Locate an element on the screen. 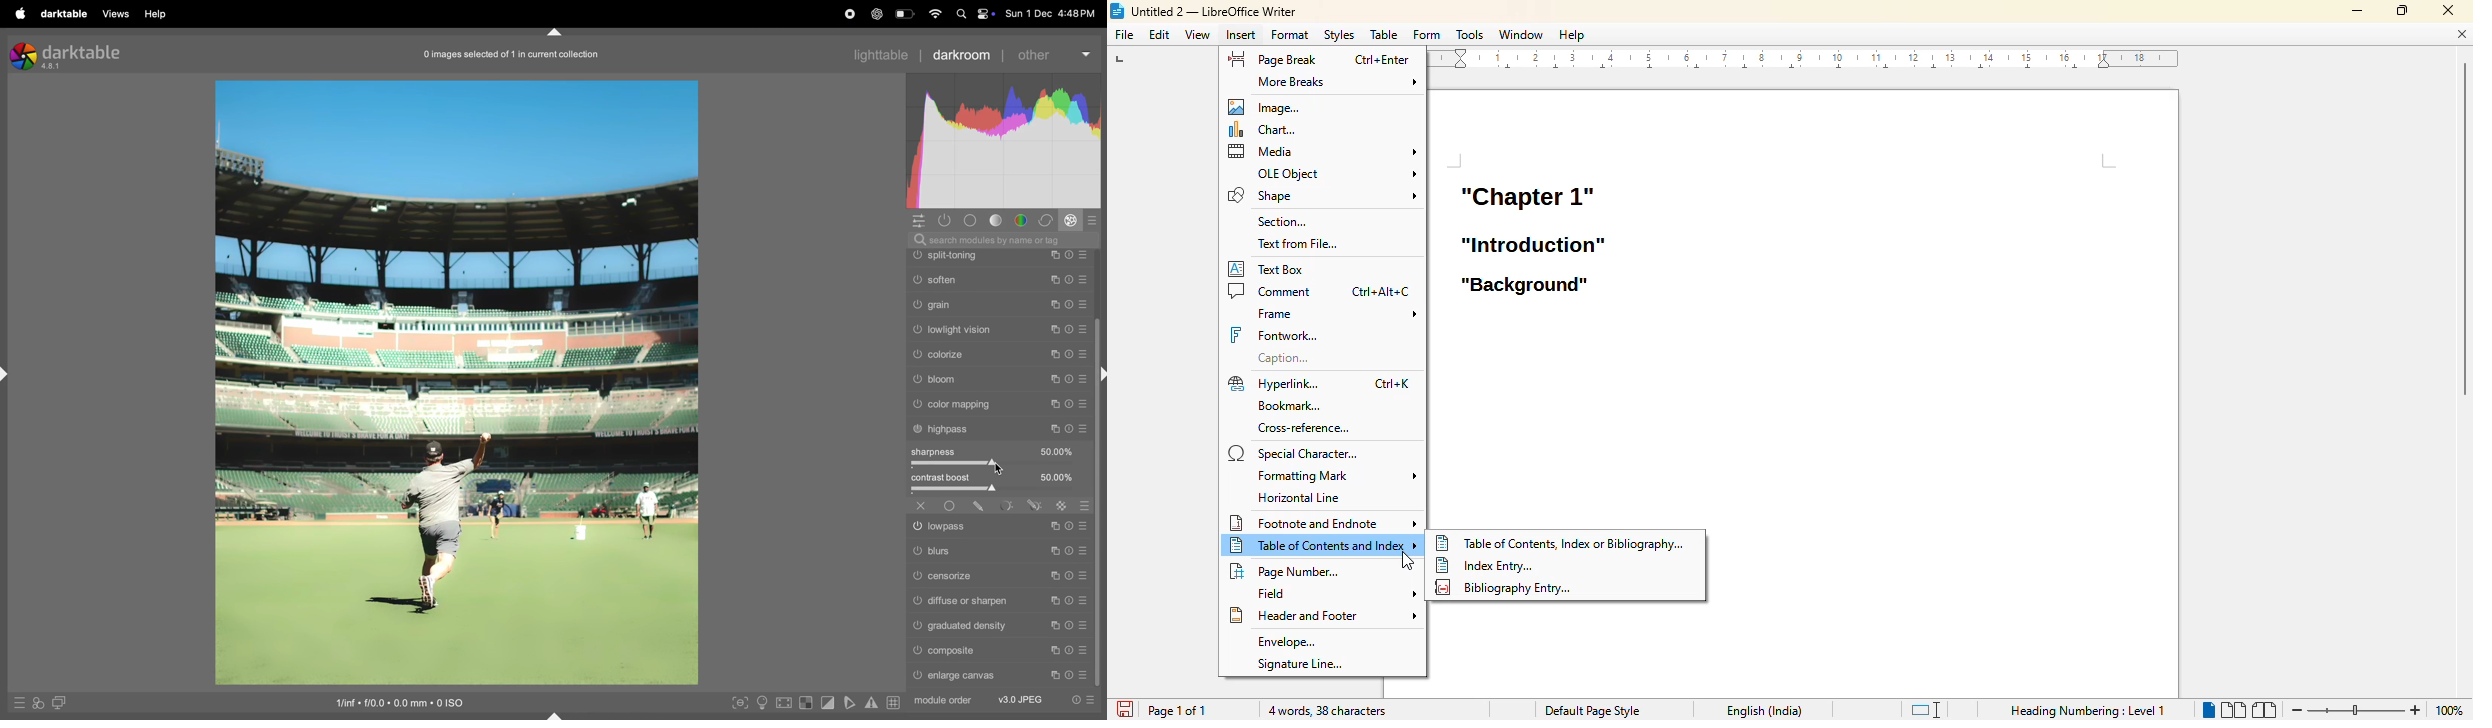  correct is located at coordinates (1046, 220).